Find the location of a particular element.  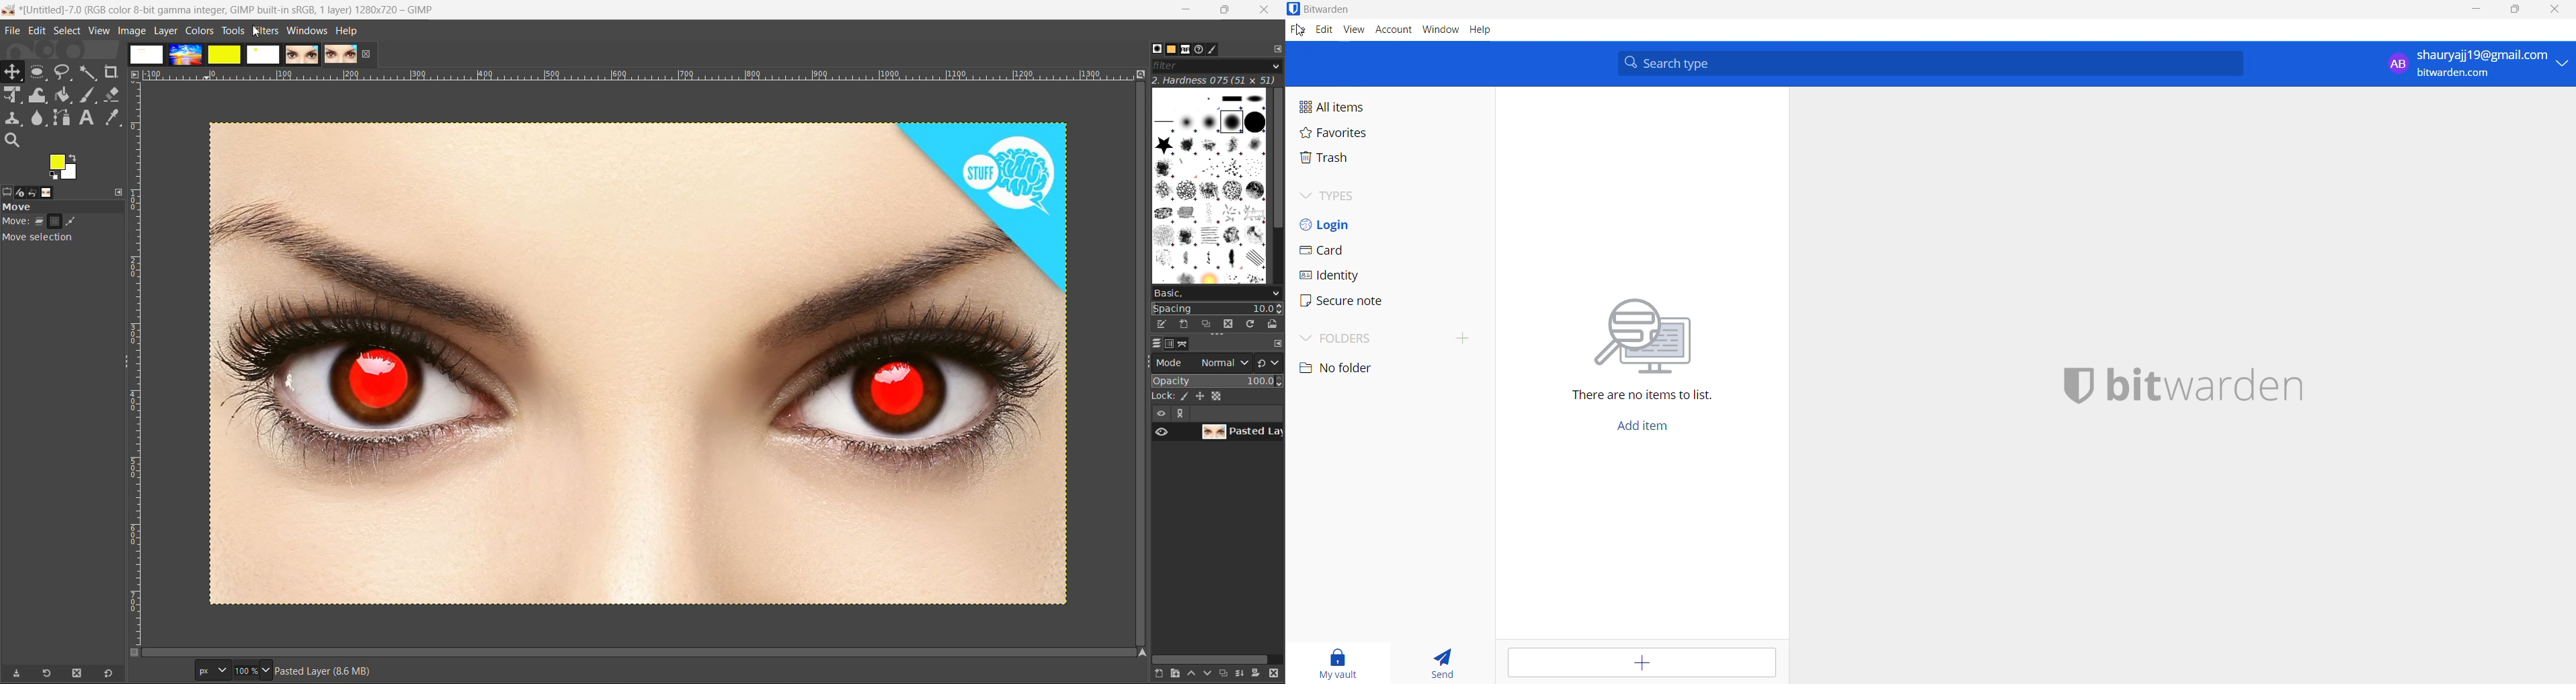

spacing is located at coordinates (1219, 310).